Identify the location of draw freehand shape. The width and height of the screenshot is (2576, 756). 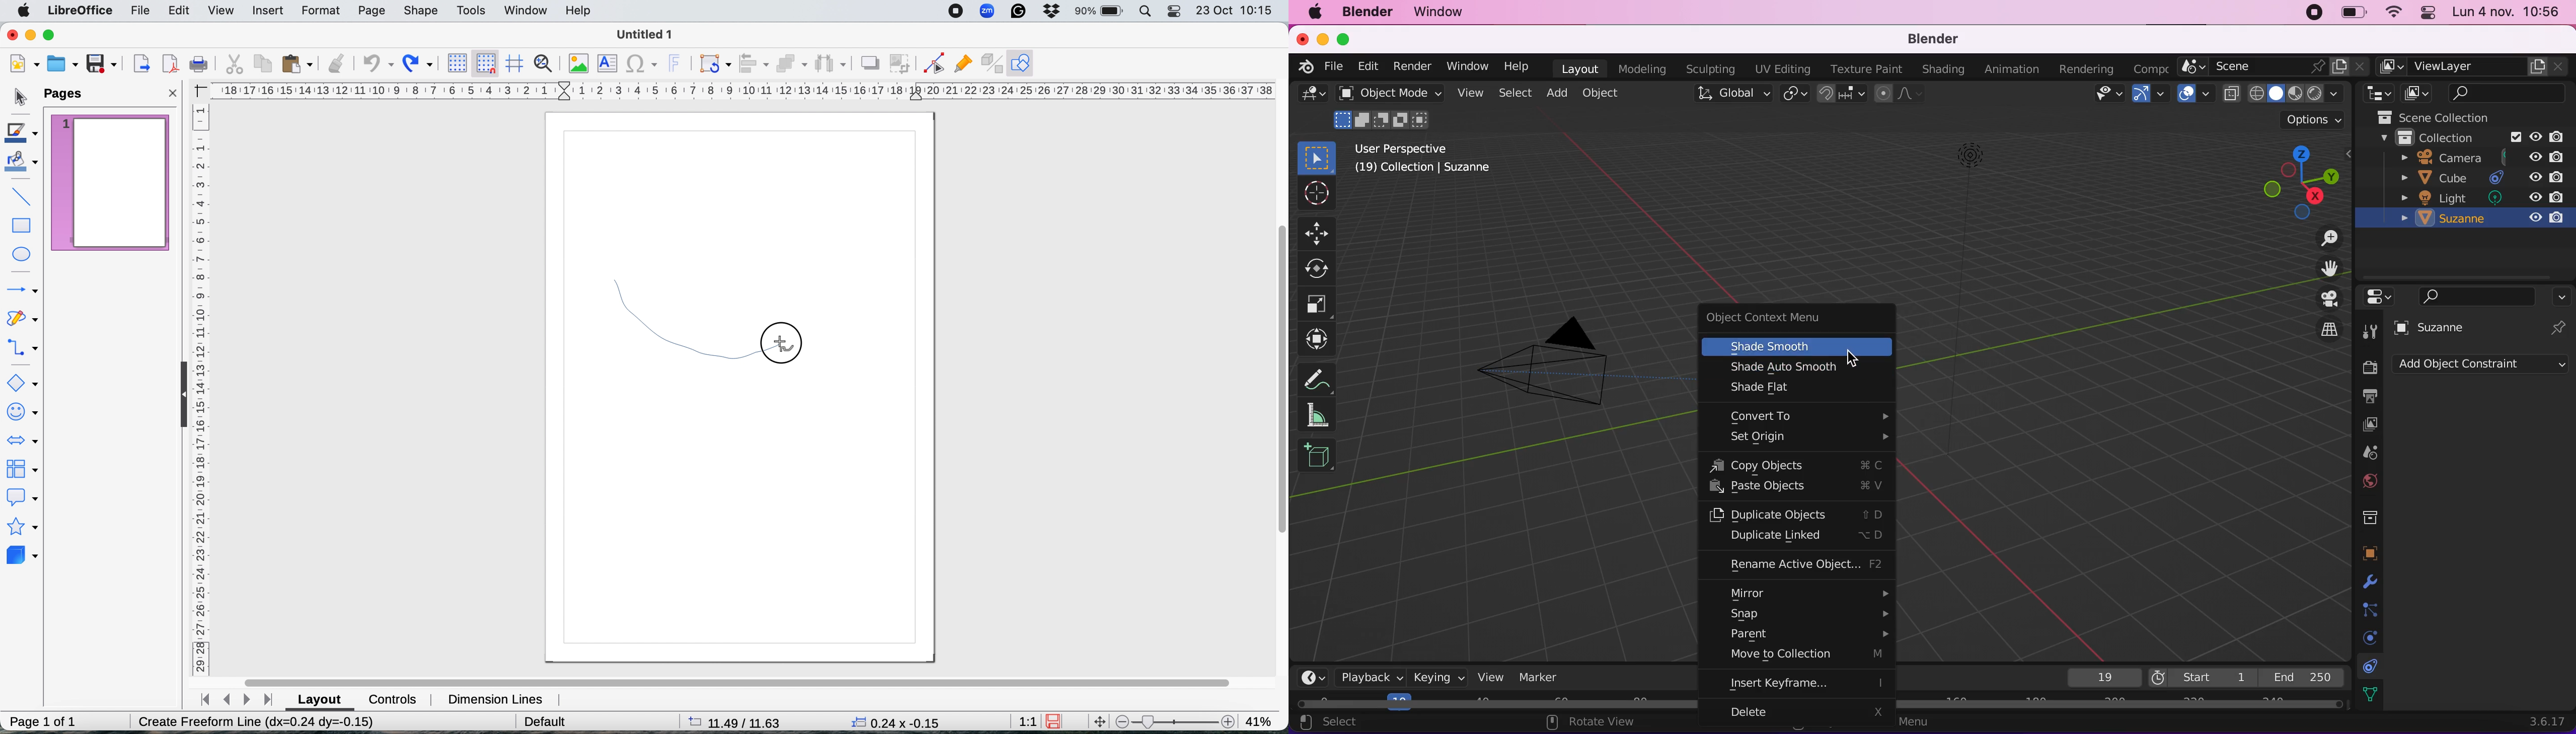
(681, 321).